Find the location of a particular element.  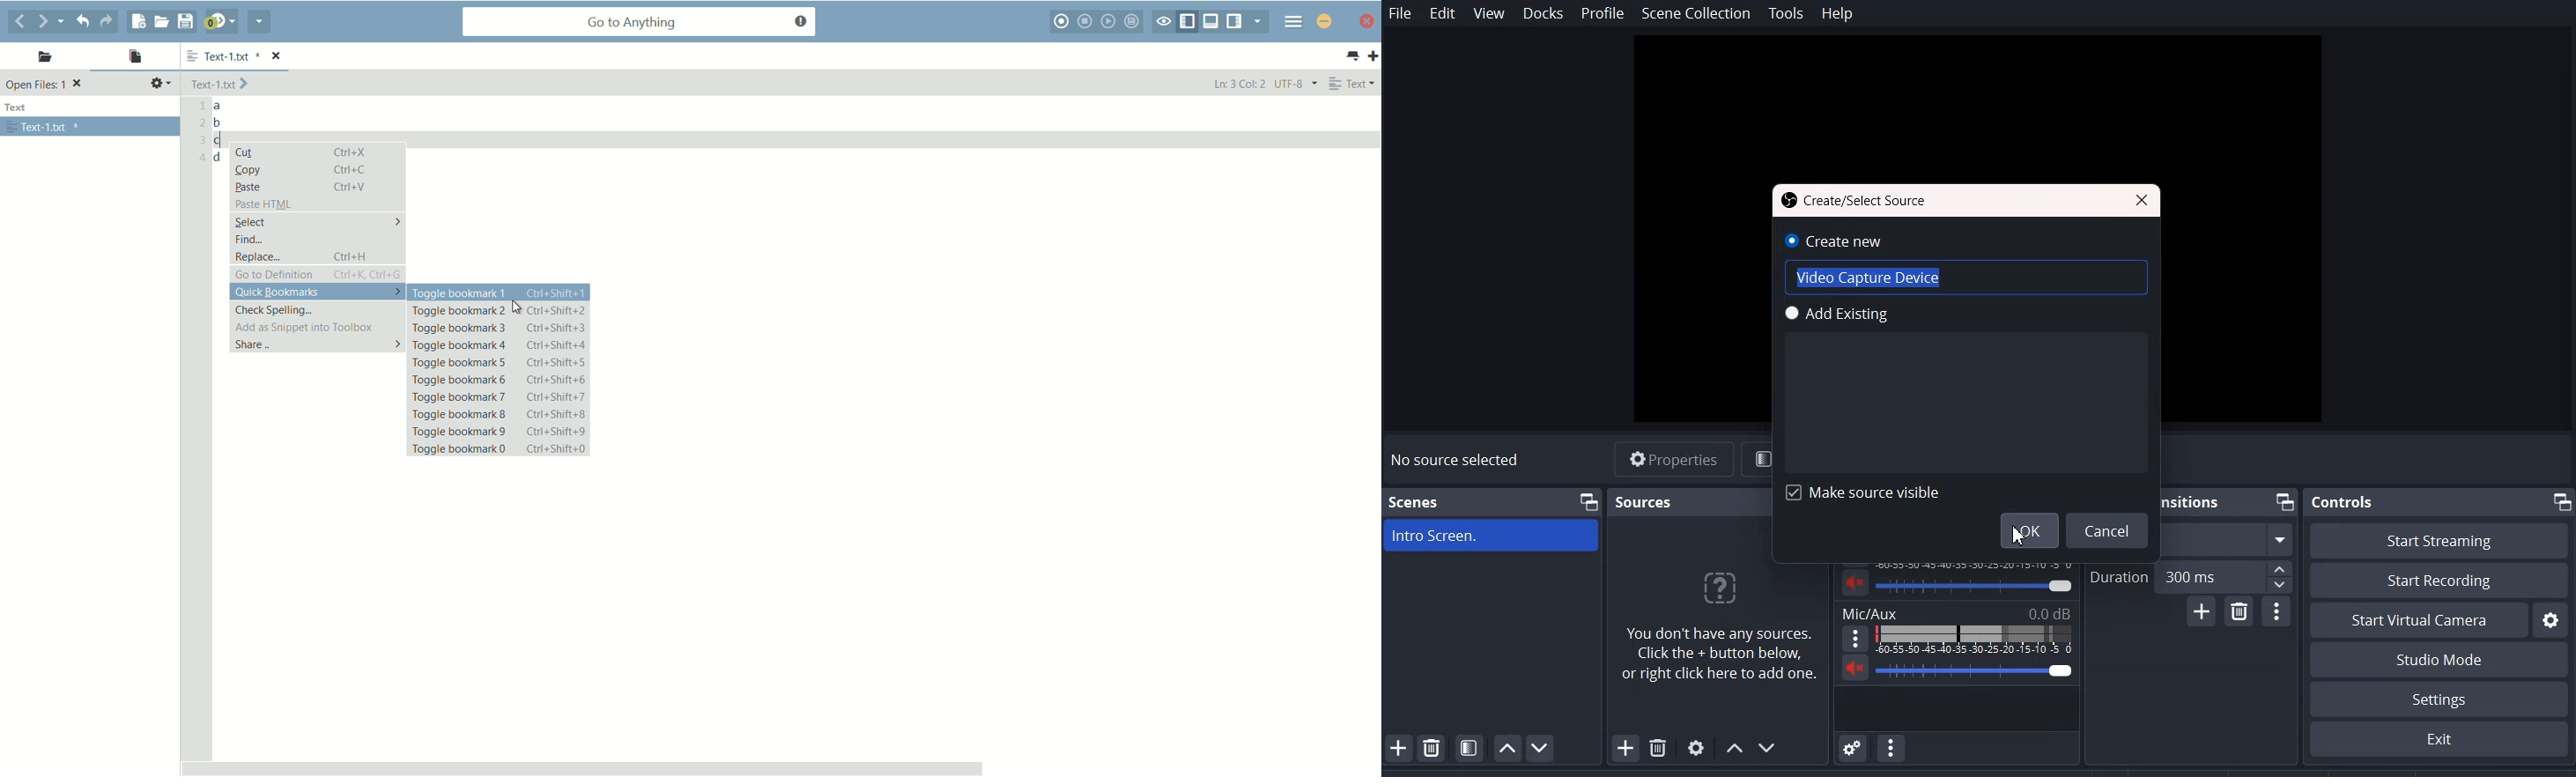

Close is located at coordinates (2142, 201).